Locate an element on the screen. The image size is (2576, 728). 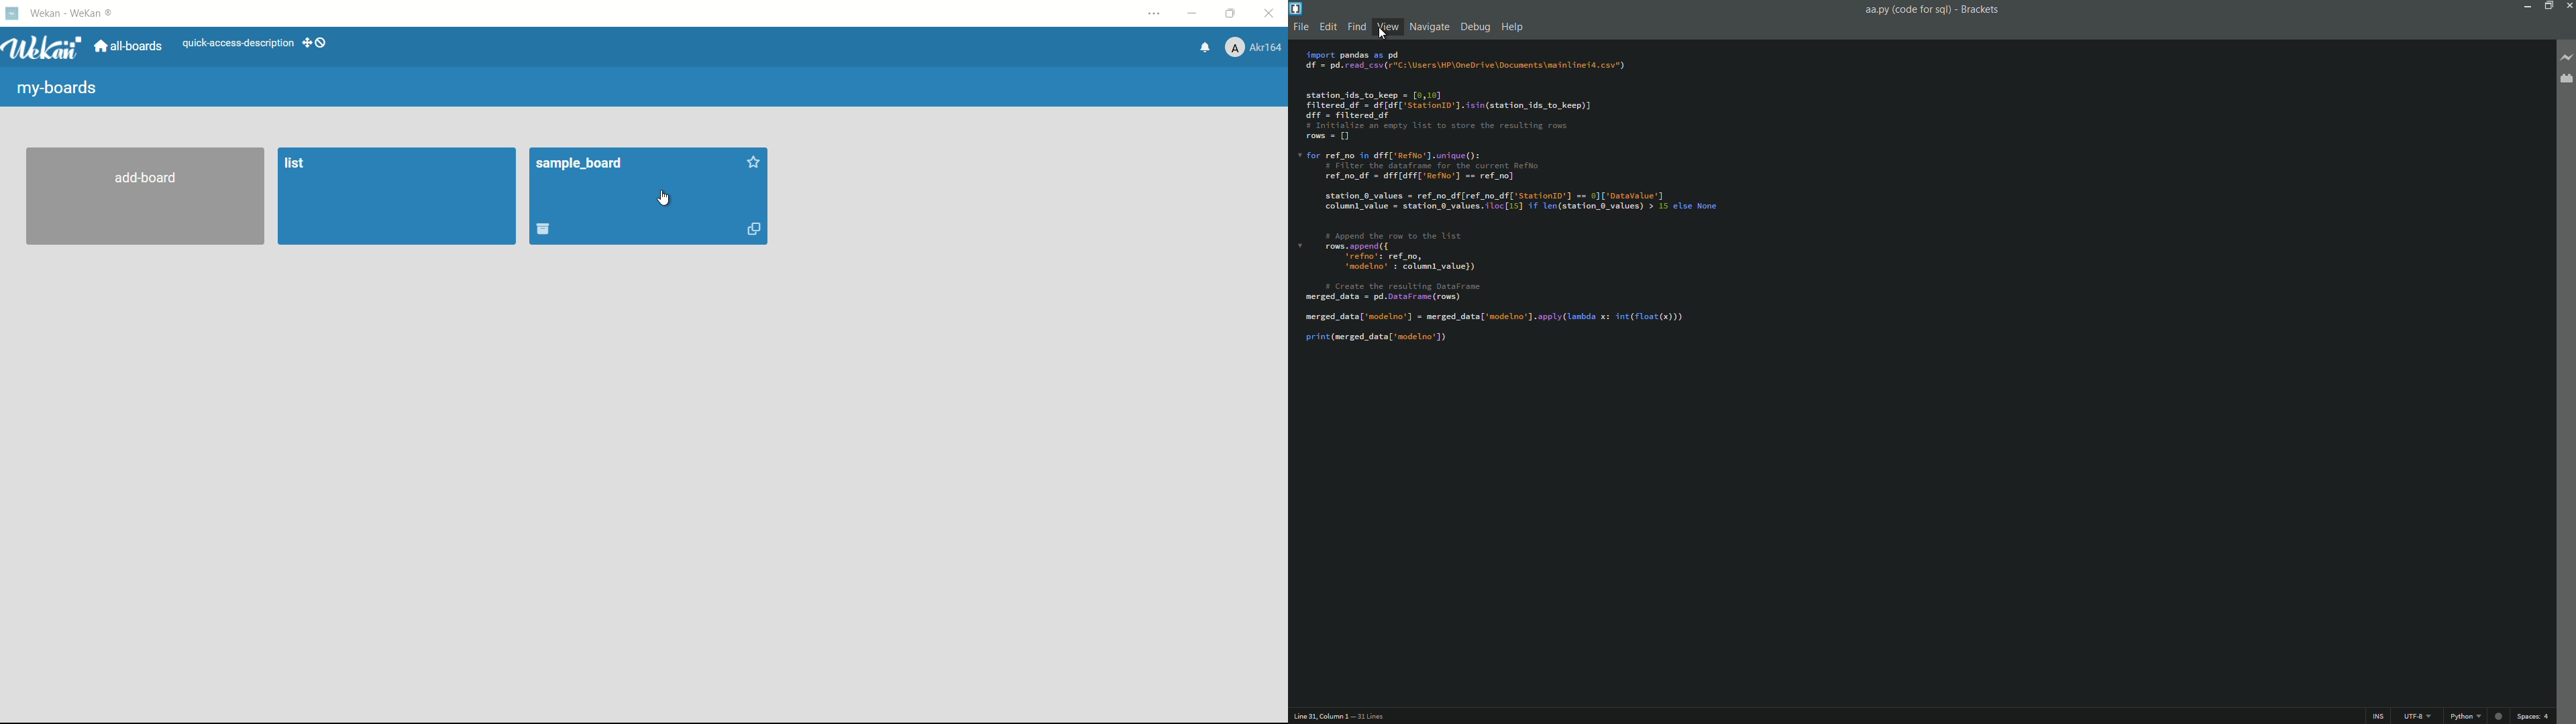
Minimize is located at coordinates (2525, 5).